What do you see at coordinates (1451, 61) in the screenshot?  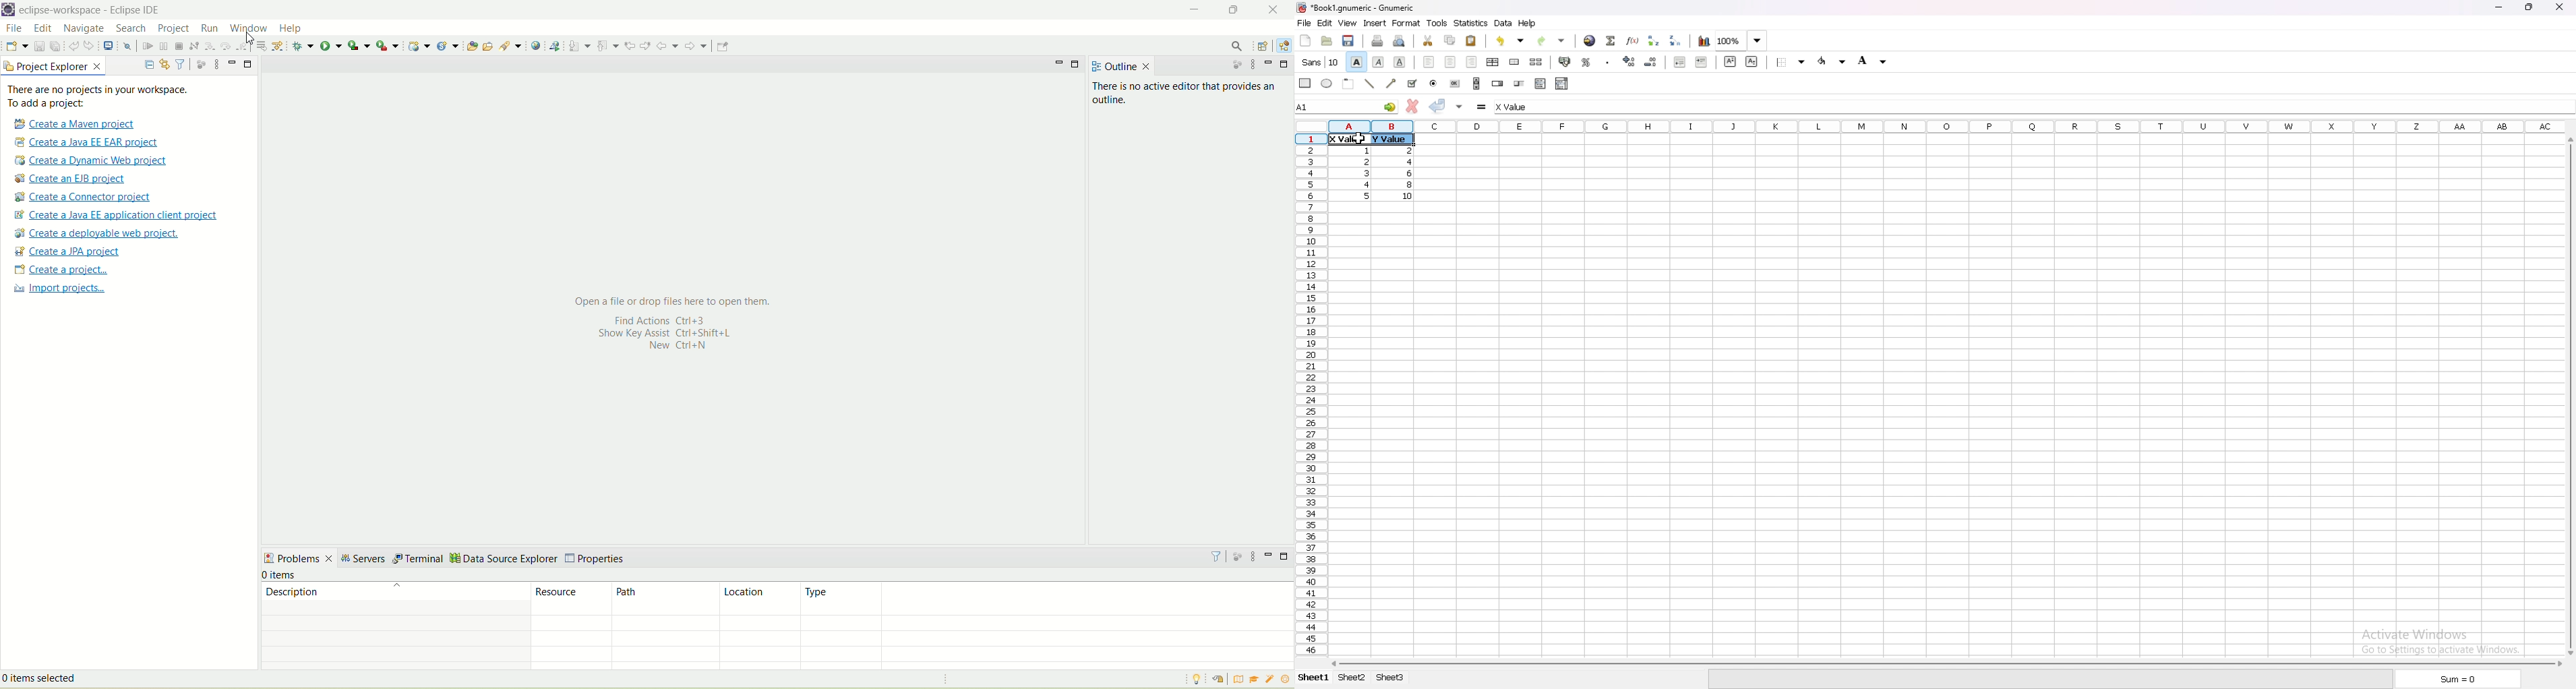 I see `centre` at bounding box center [1451, 61].